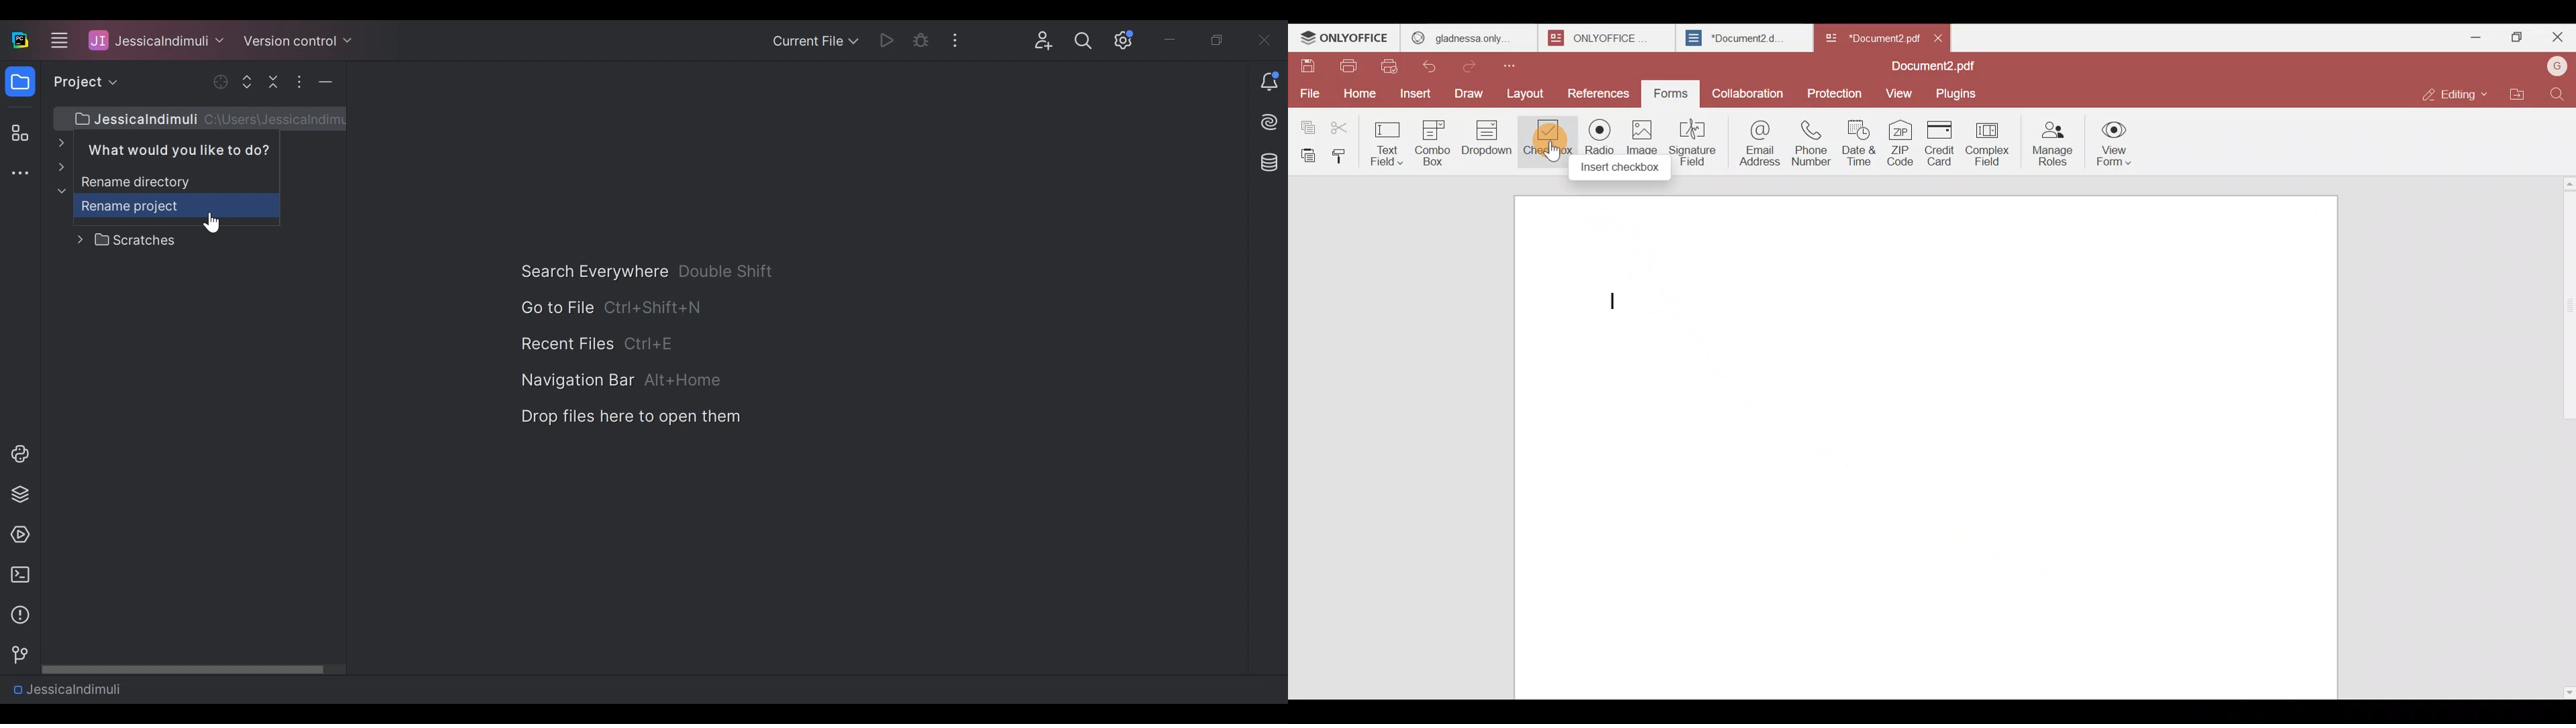  What do you see at coordinates (82, 82) in the screenshot?
I see `project view` at bounding box center [82, 82].